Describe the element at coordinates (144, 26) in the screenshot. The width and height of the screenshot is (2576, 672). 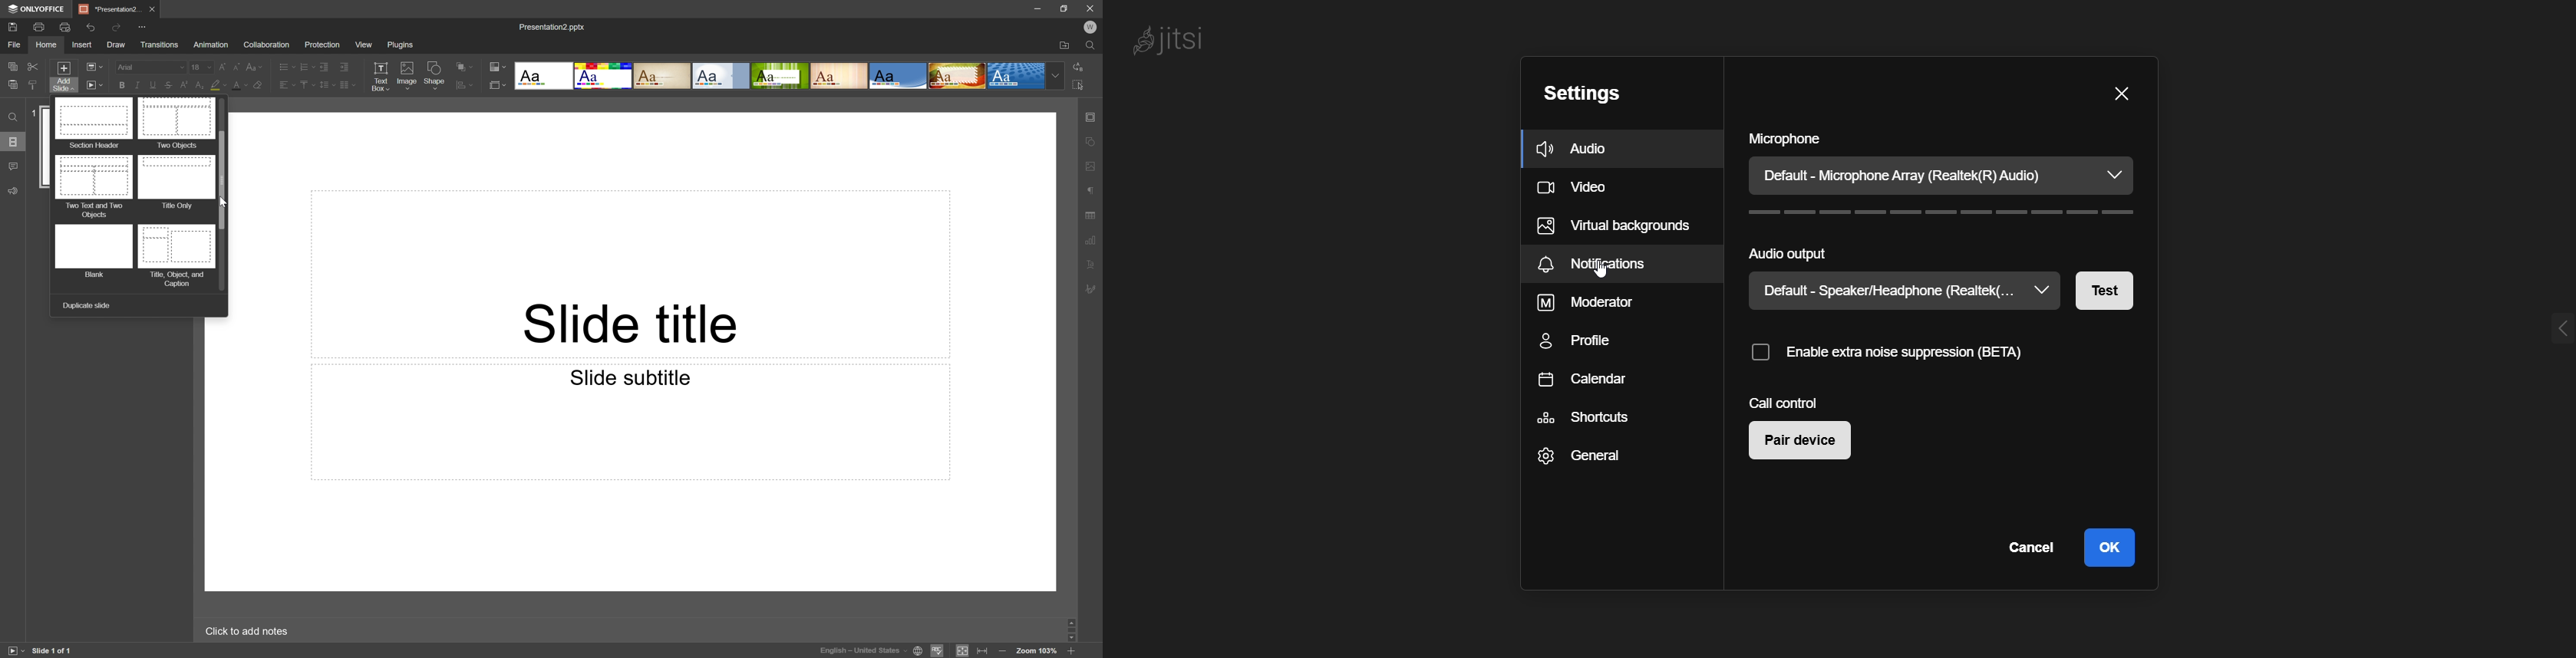
I see `Customize quick access toolbar` at that location.